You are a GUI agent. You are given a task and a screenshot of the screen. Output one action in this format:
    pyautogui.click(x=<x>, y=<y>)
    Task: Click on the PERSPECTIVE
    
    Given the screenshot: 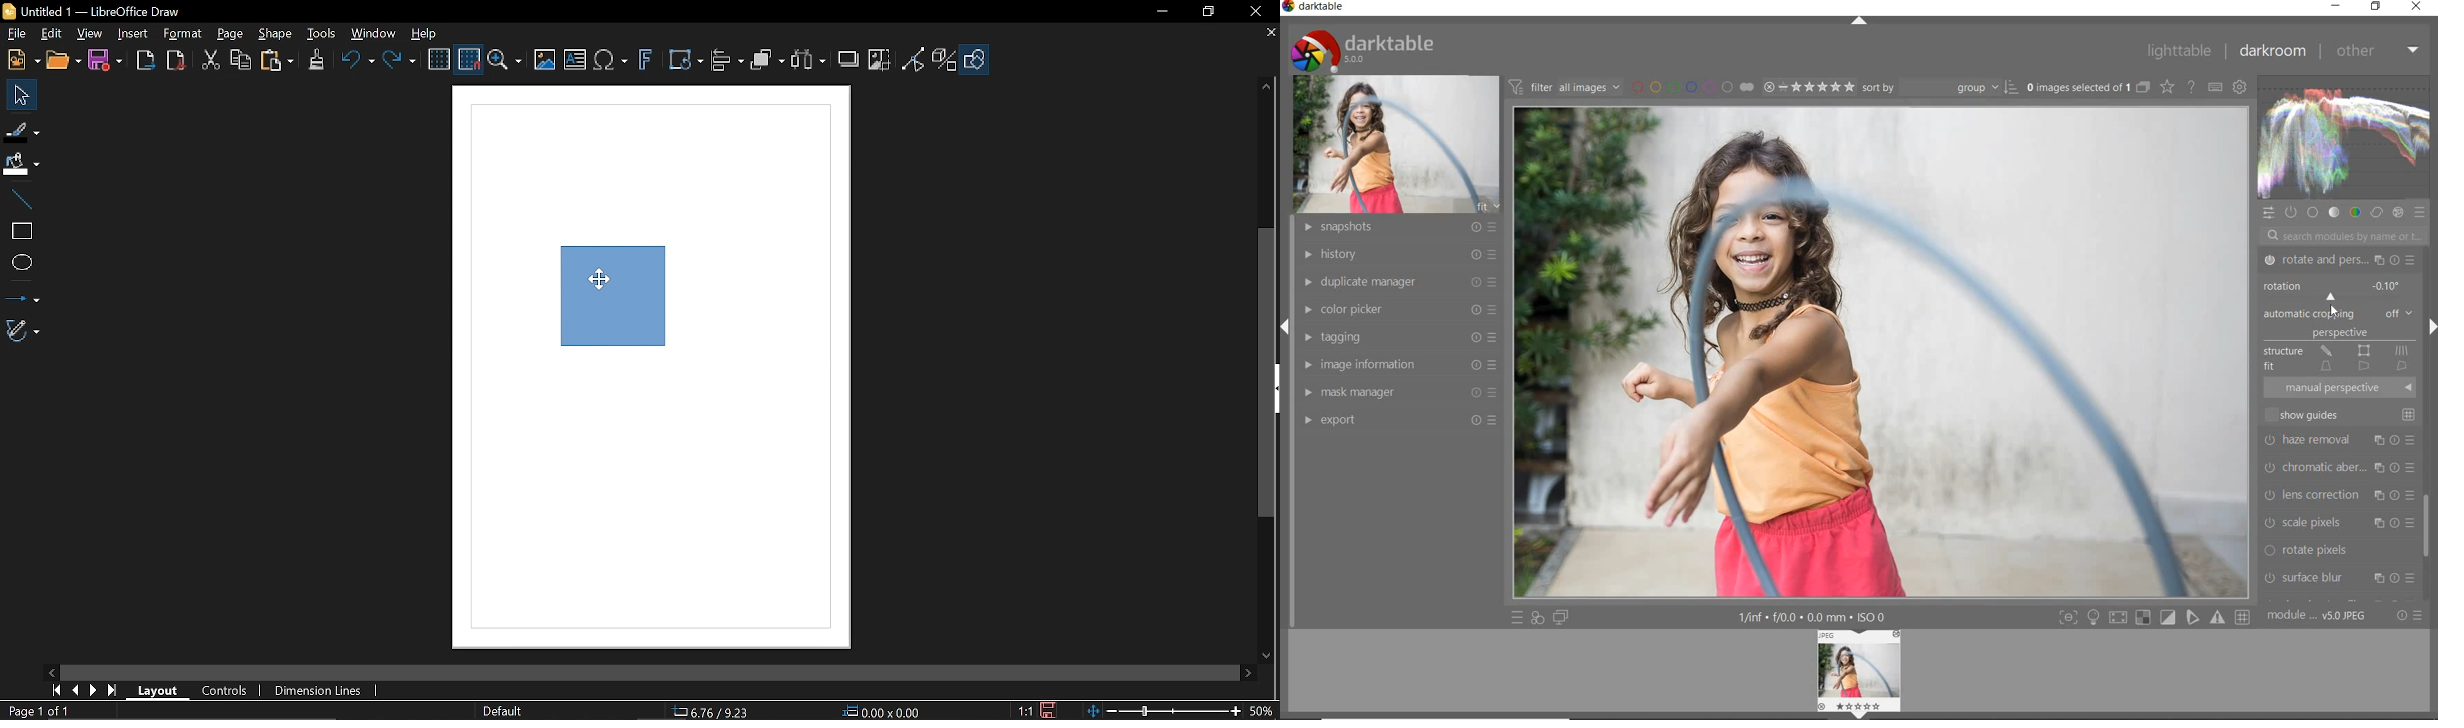 What is the action you would take?
    pyautogui.click(x=2342, y=332)
    